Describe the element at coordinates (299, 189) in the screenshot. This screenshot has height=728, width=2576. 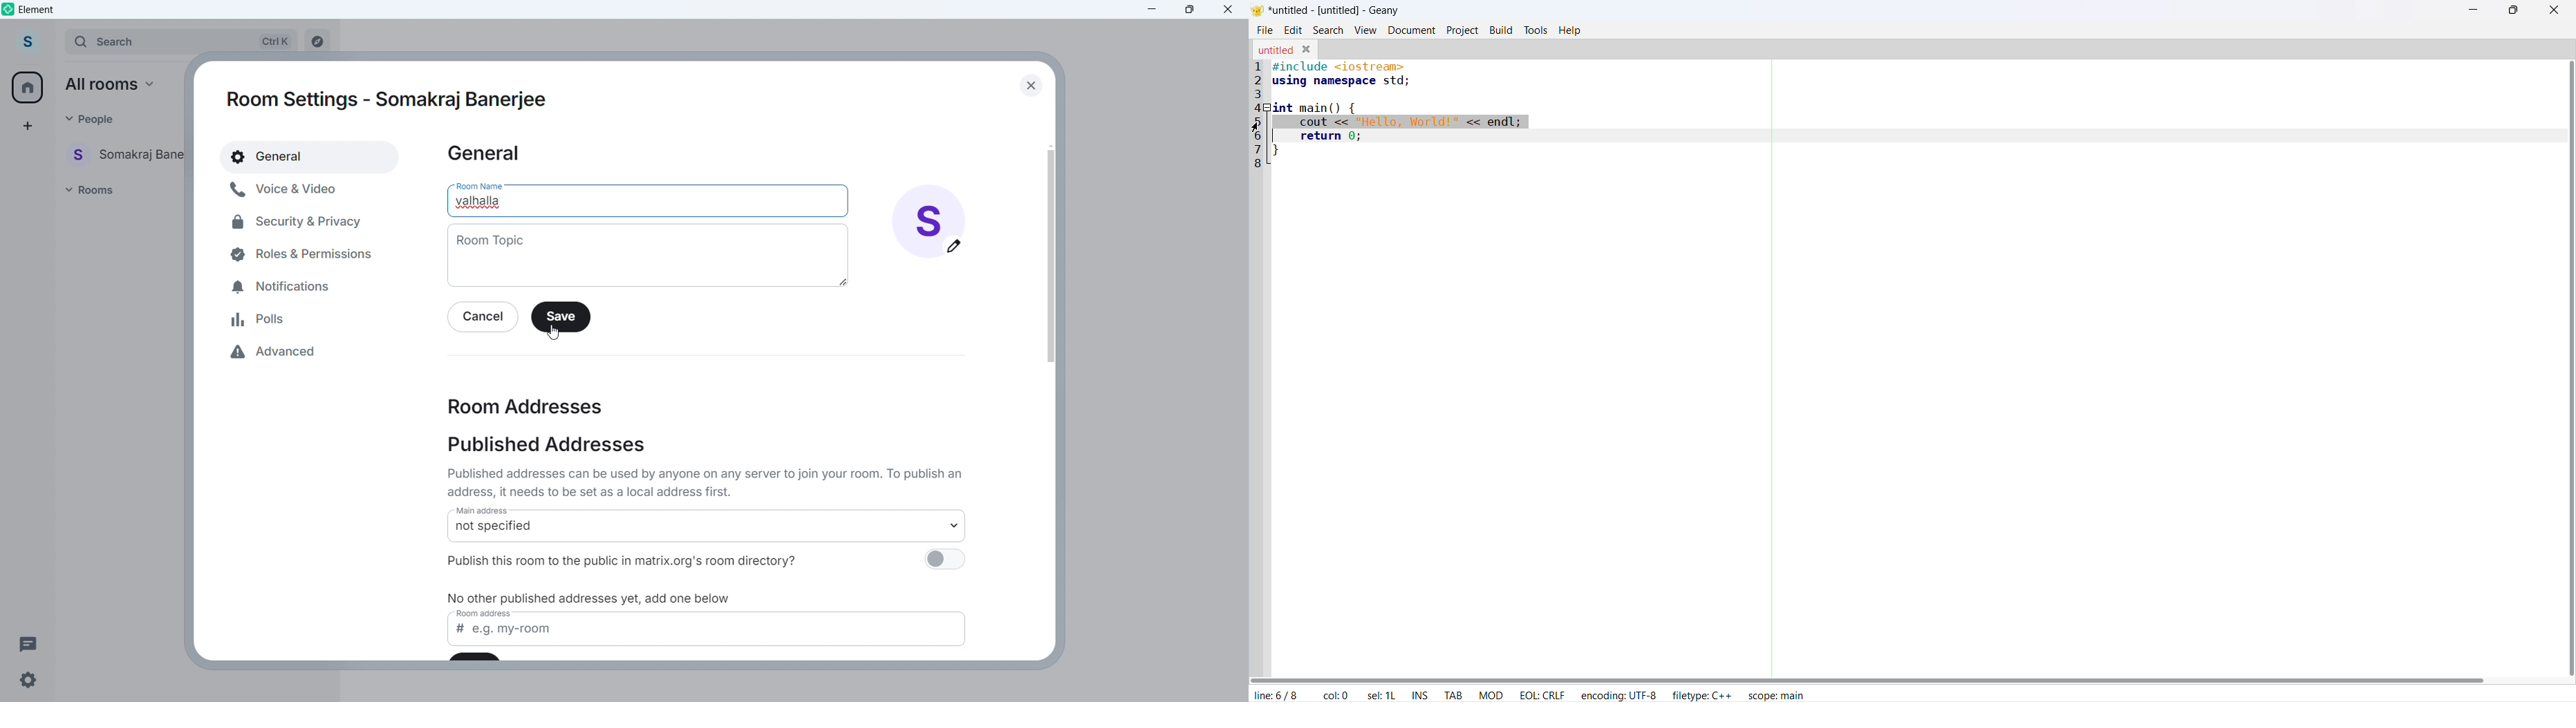
I see `Voice and video ` at that location.